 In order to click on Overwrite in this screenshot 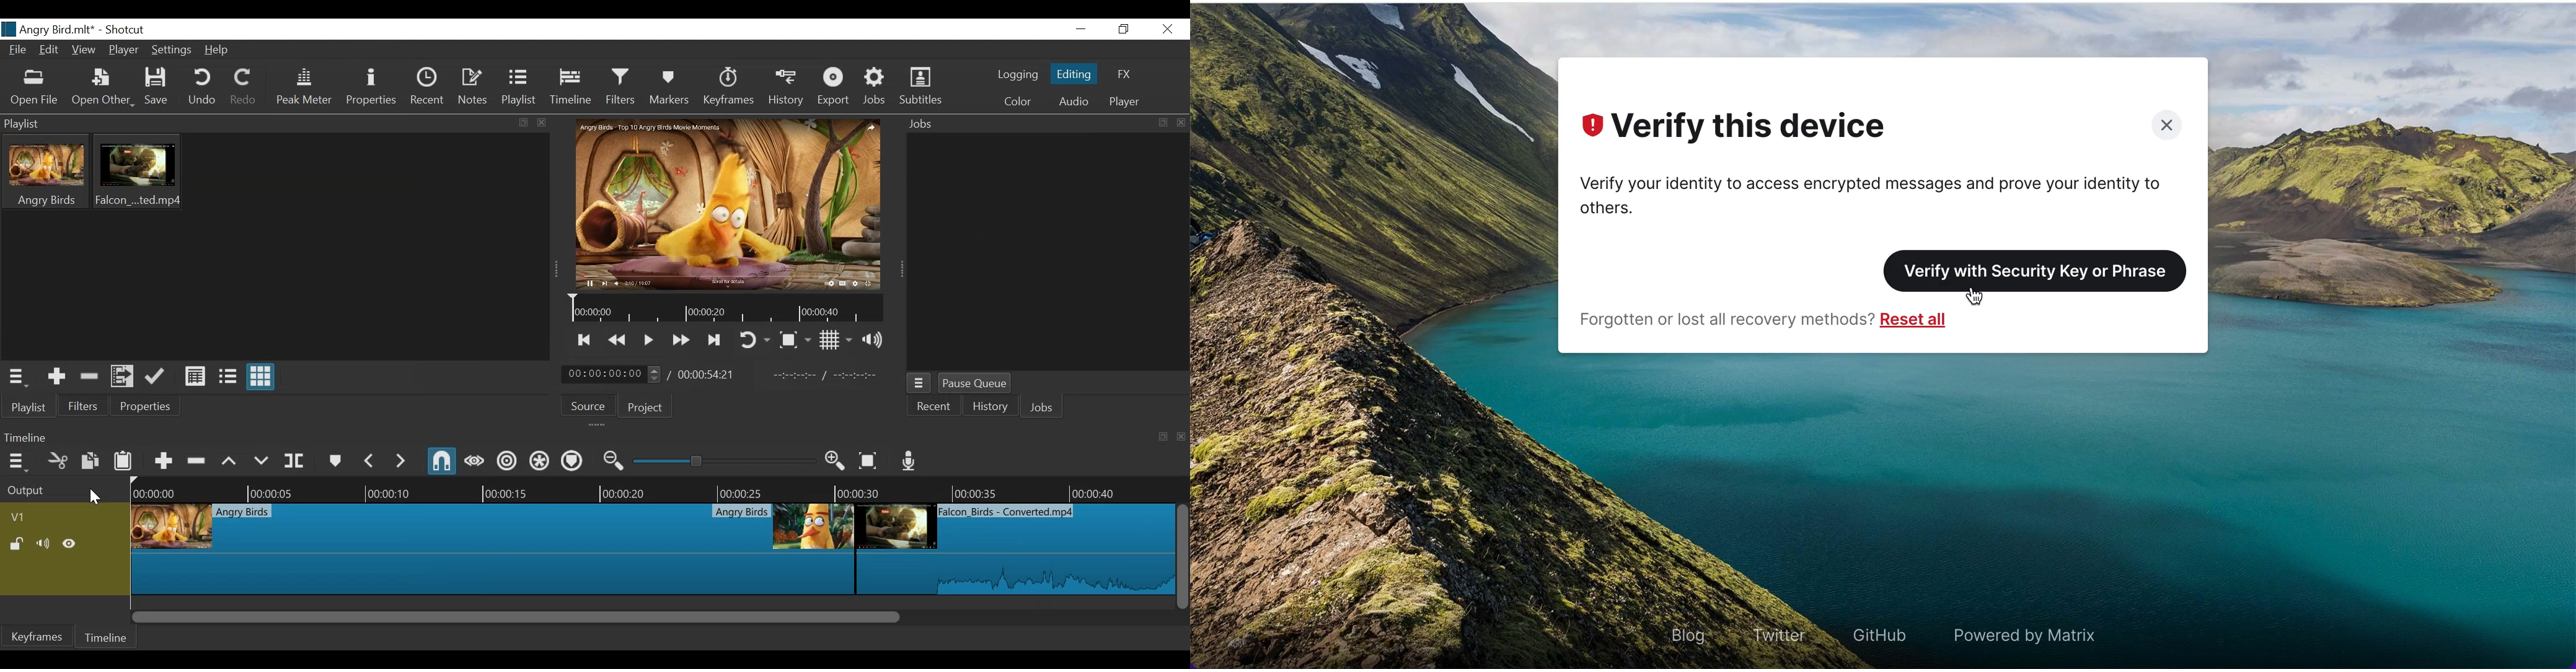, I will do `click(261, 461)`.